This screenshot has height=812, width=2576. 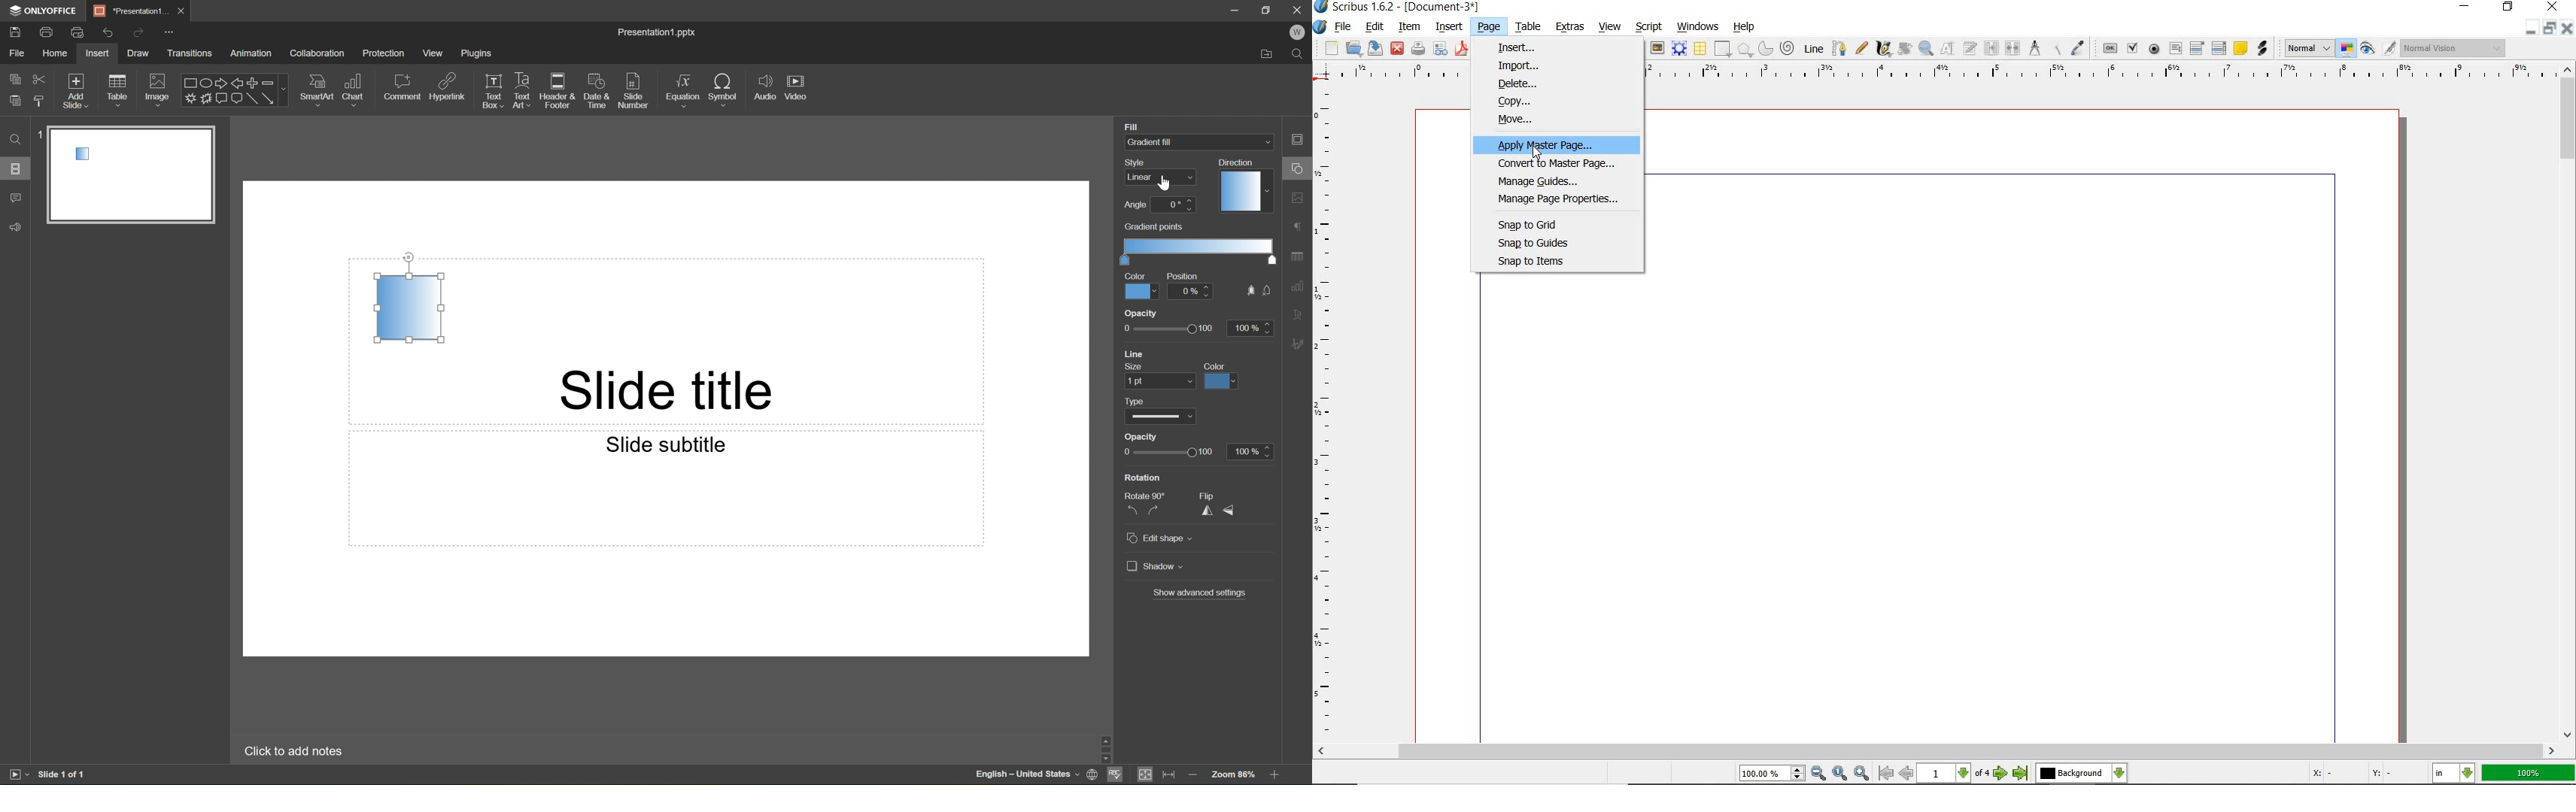 I want to click on snap to grid, so click(x=1543, y=224).